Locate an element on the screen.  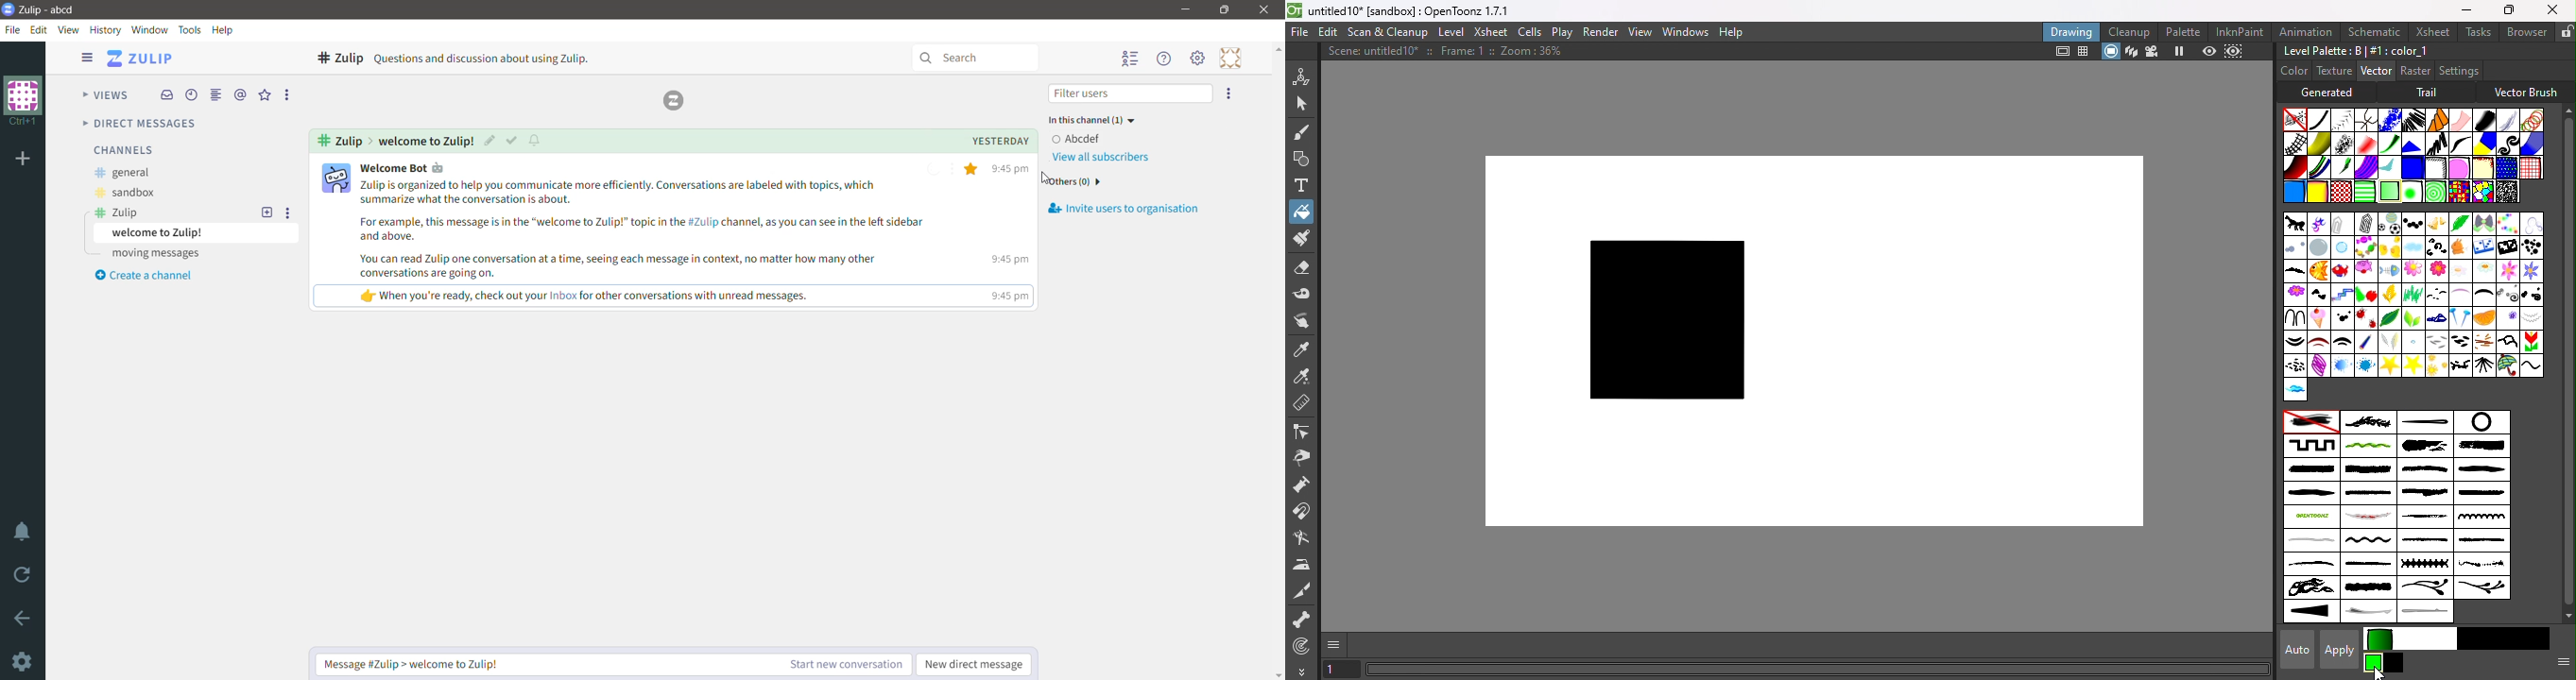
Sponge shading is located at coordinates (2482, 167).